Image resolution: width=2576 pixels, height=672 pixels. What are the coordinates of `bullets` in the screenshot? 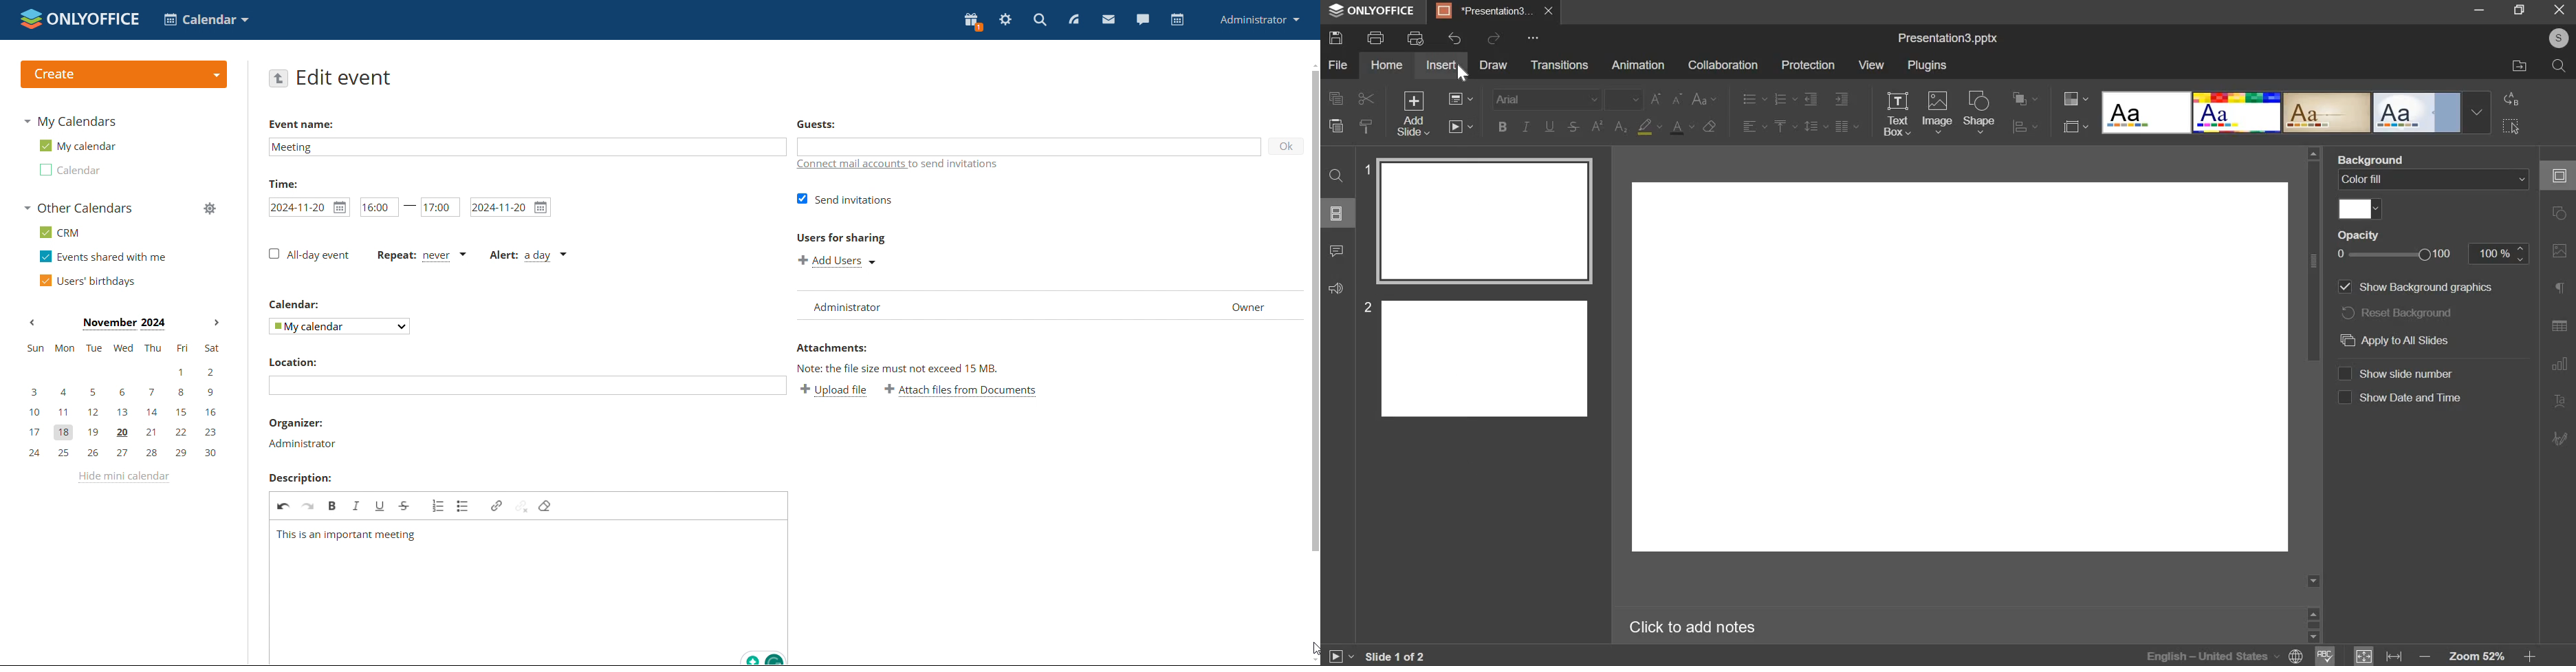 It's located at (1754, 99).